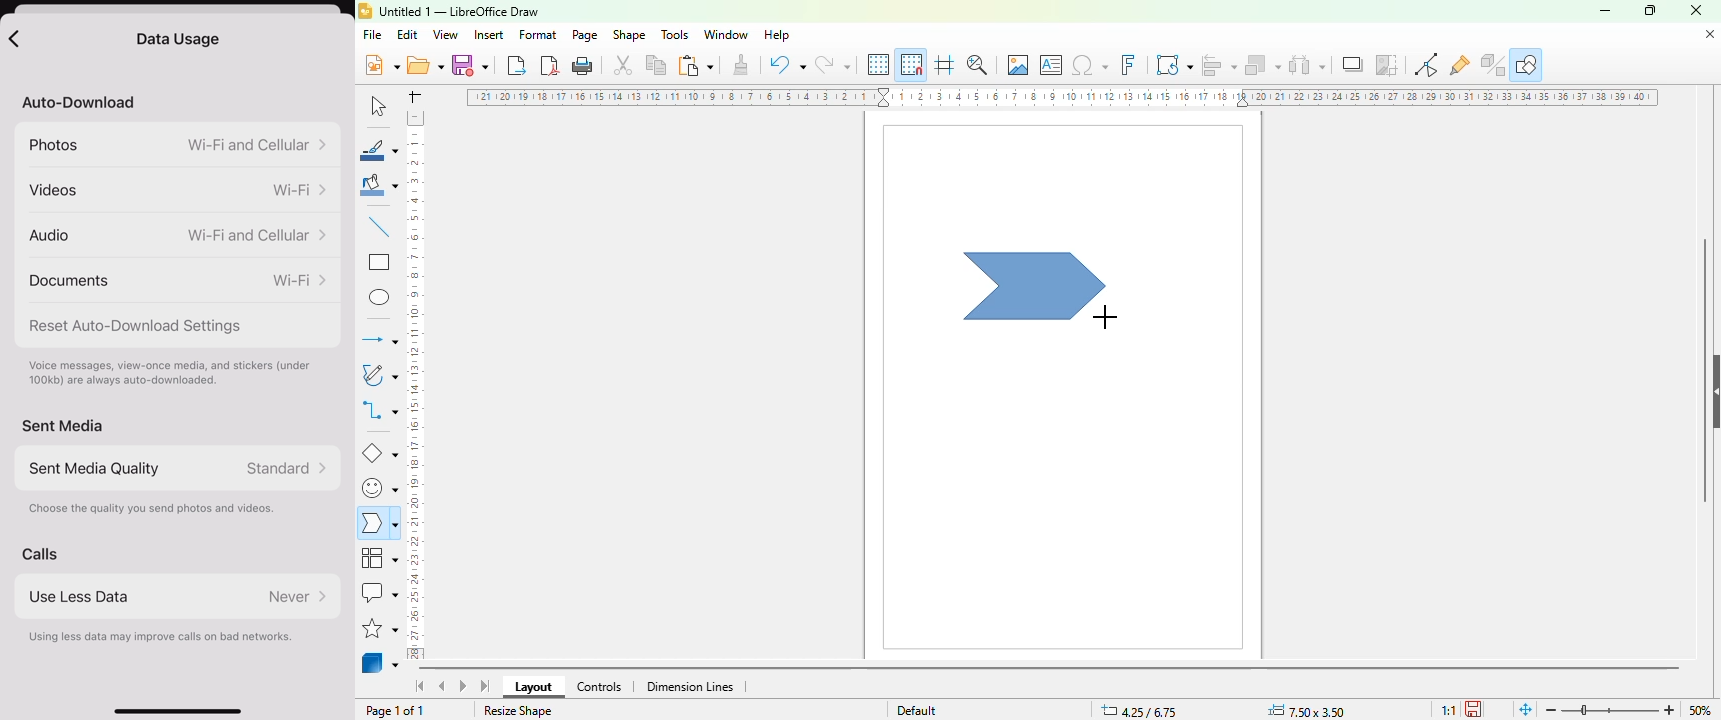 The image size is (1736, 728). I want to click on zoom & pan, so click(977, 64).